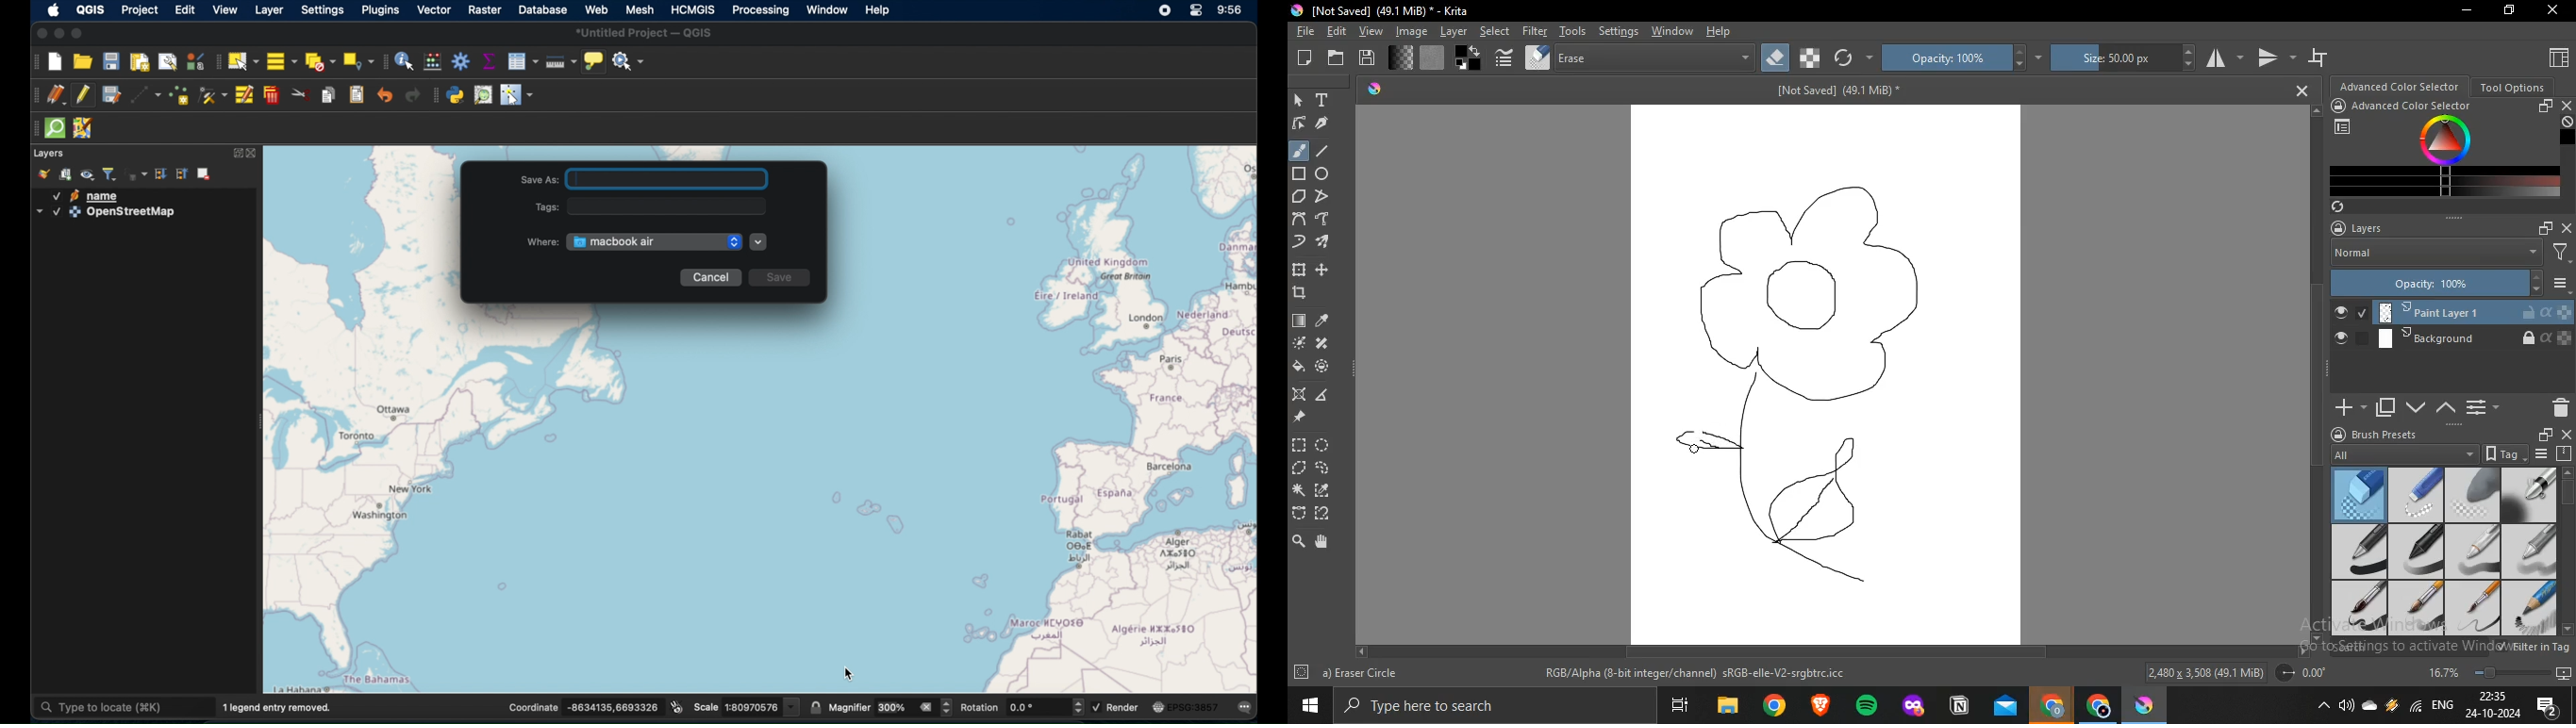  What do you see at coordinates (1323, 321) in the screenshot?
I see `sample color from layer or image` at bounding box center [1323, 321].